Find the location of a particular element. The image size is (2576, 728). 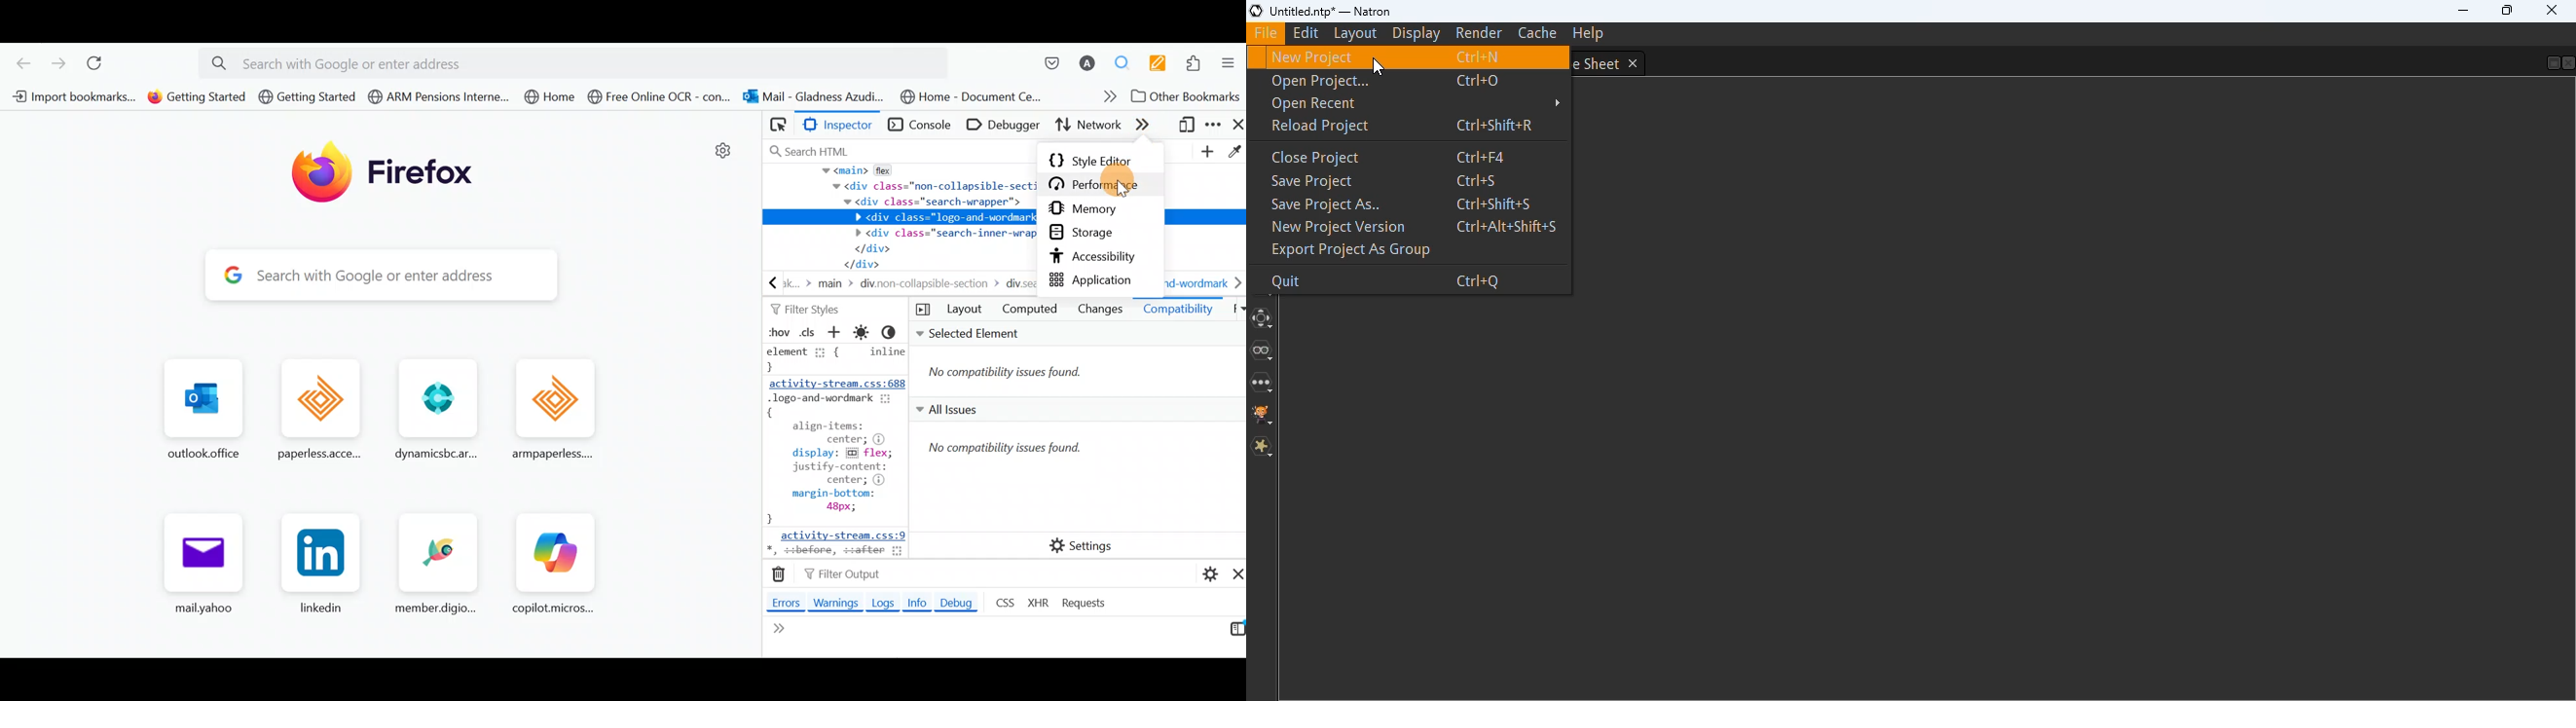

Errors is located at coordinates (782, 602).